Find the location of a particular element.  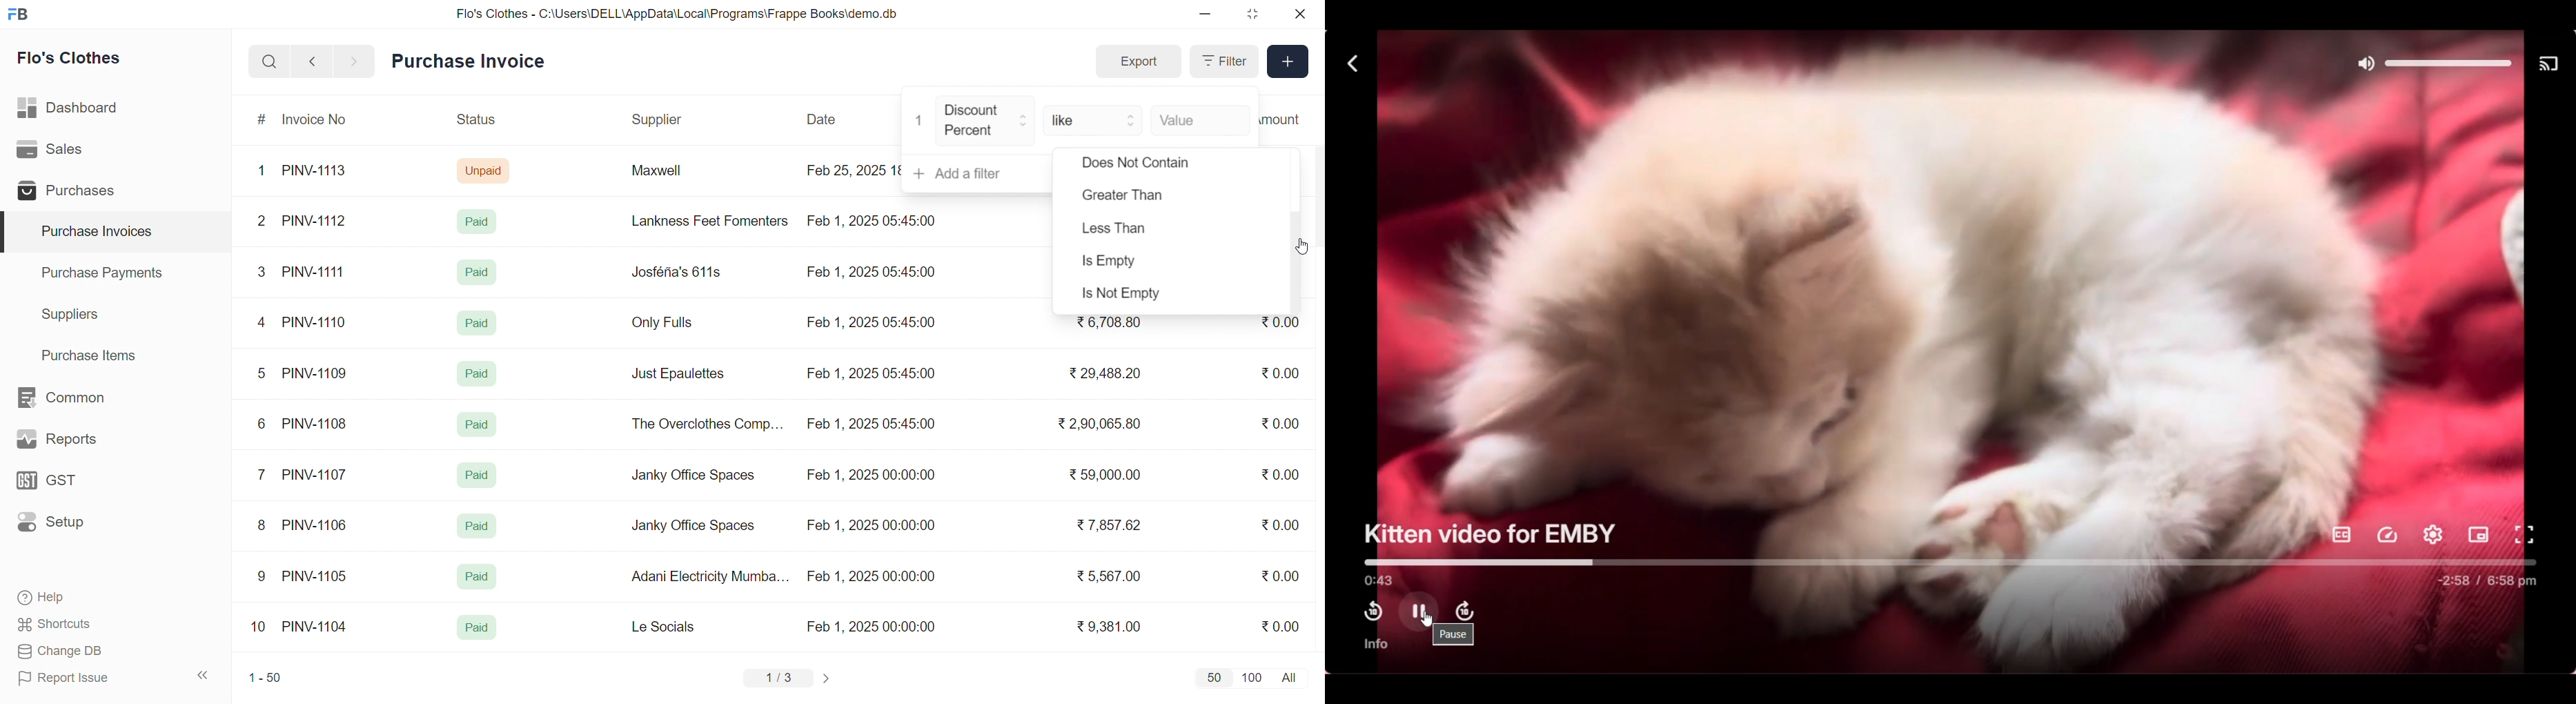

2 is located at coordinates (264, 223).